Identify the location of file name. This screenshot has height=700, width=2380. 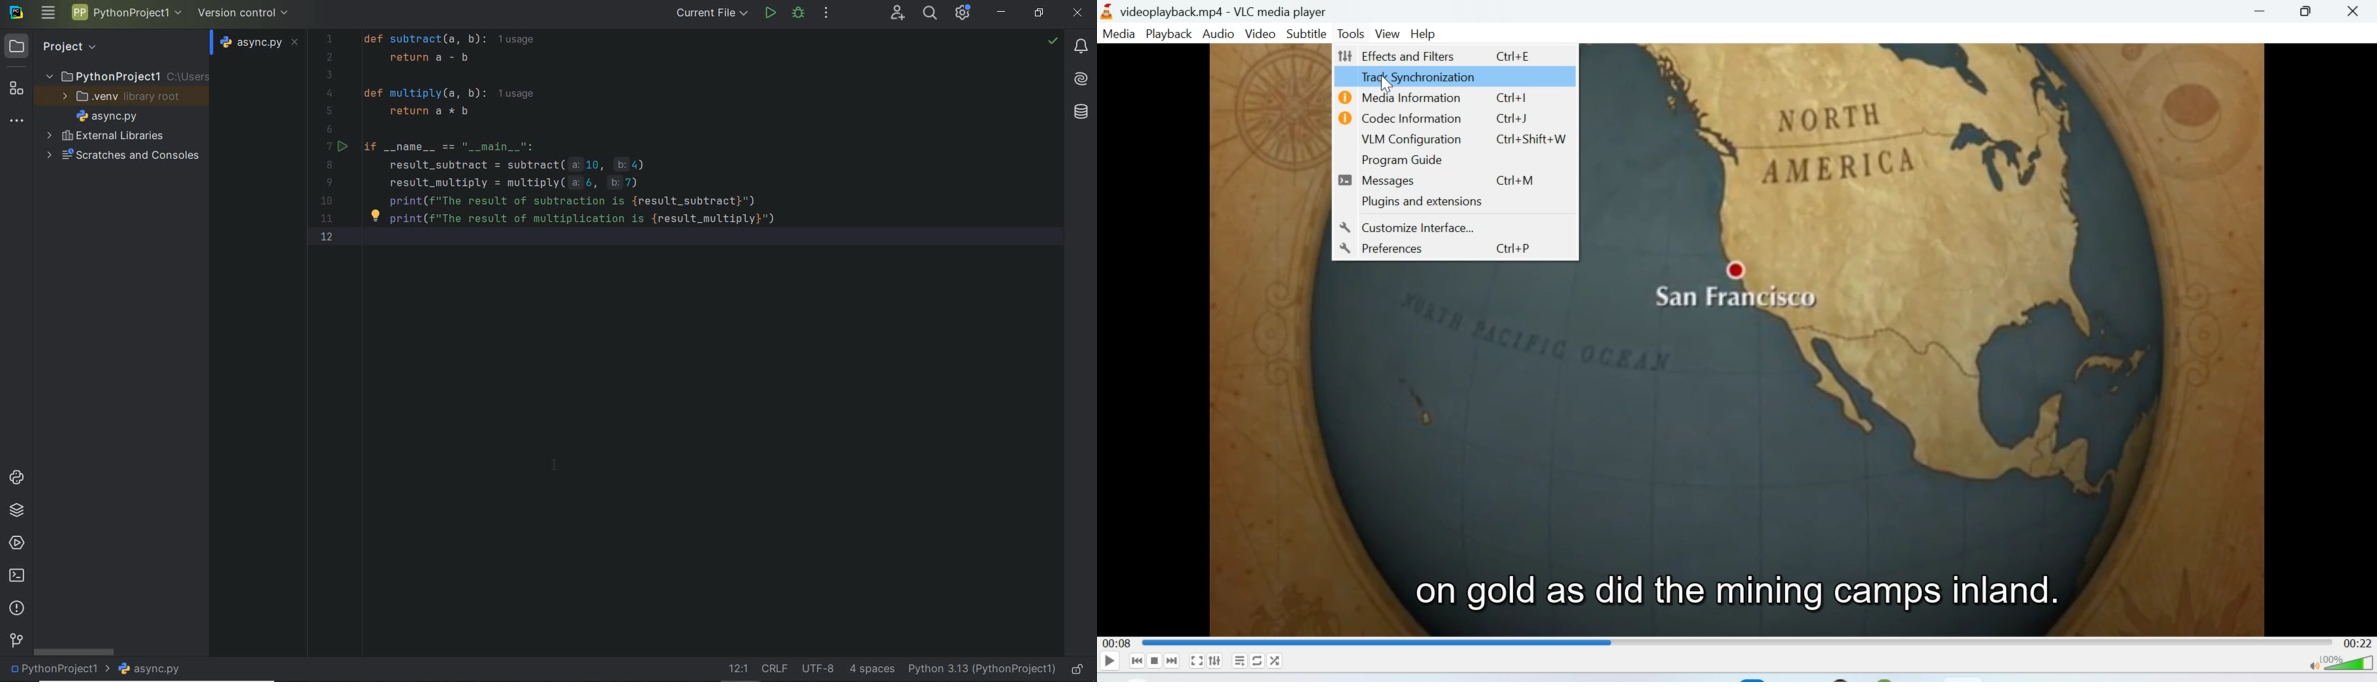
(150, 670).